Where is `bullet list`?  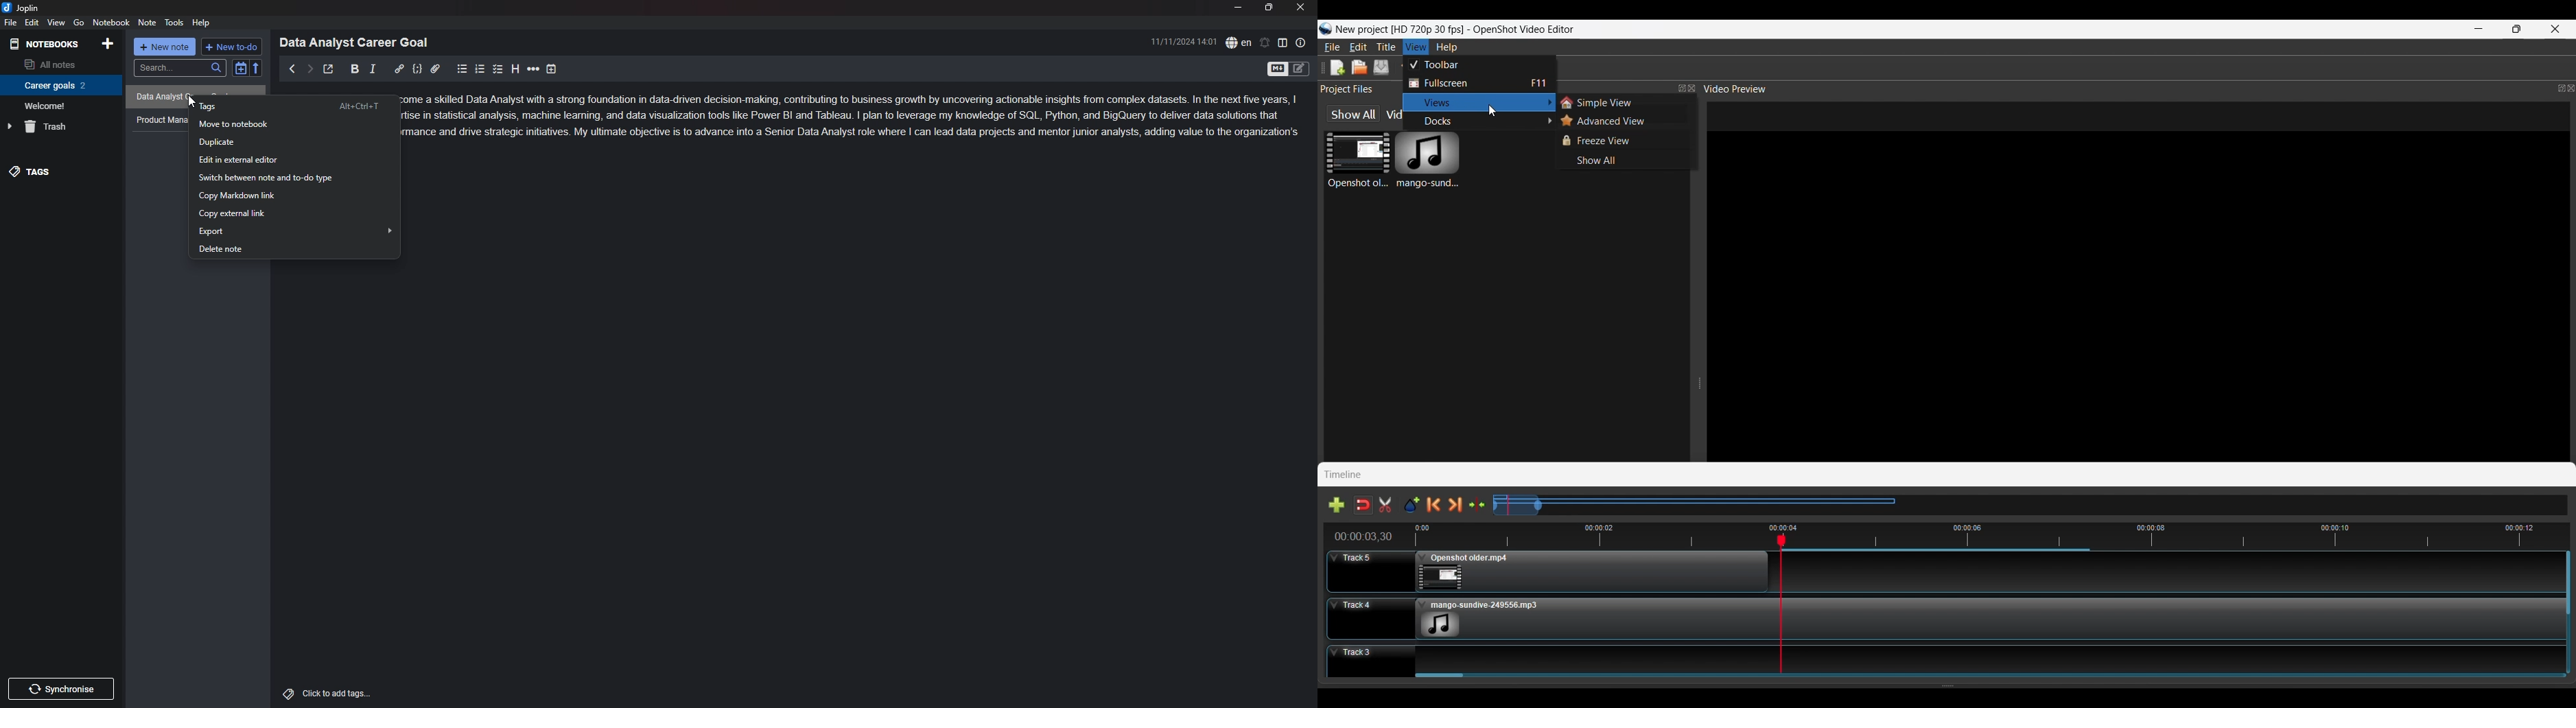
bullet list is located at coordinates (462, 69).